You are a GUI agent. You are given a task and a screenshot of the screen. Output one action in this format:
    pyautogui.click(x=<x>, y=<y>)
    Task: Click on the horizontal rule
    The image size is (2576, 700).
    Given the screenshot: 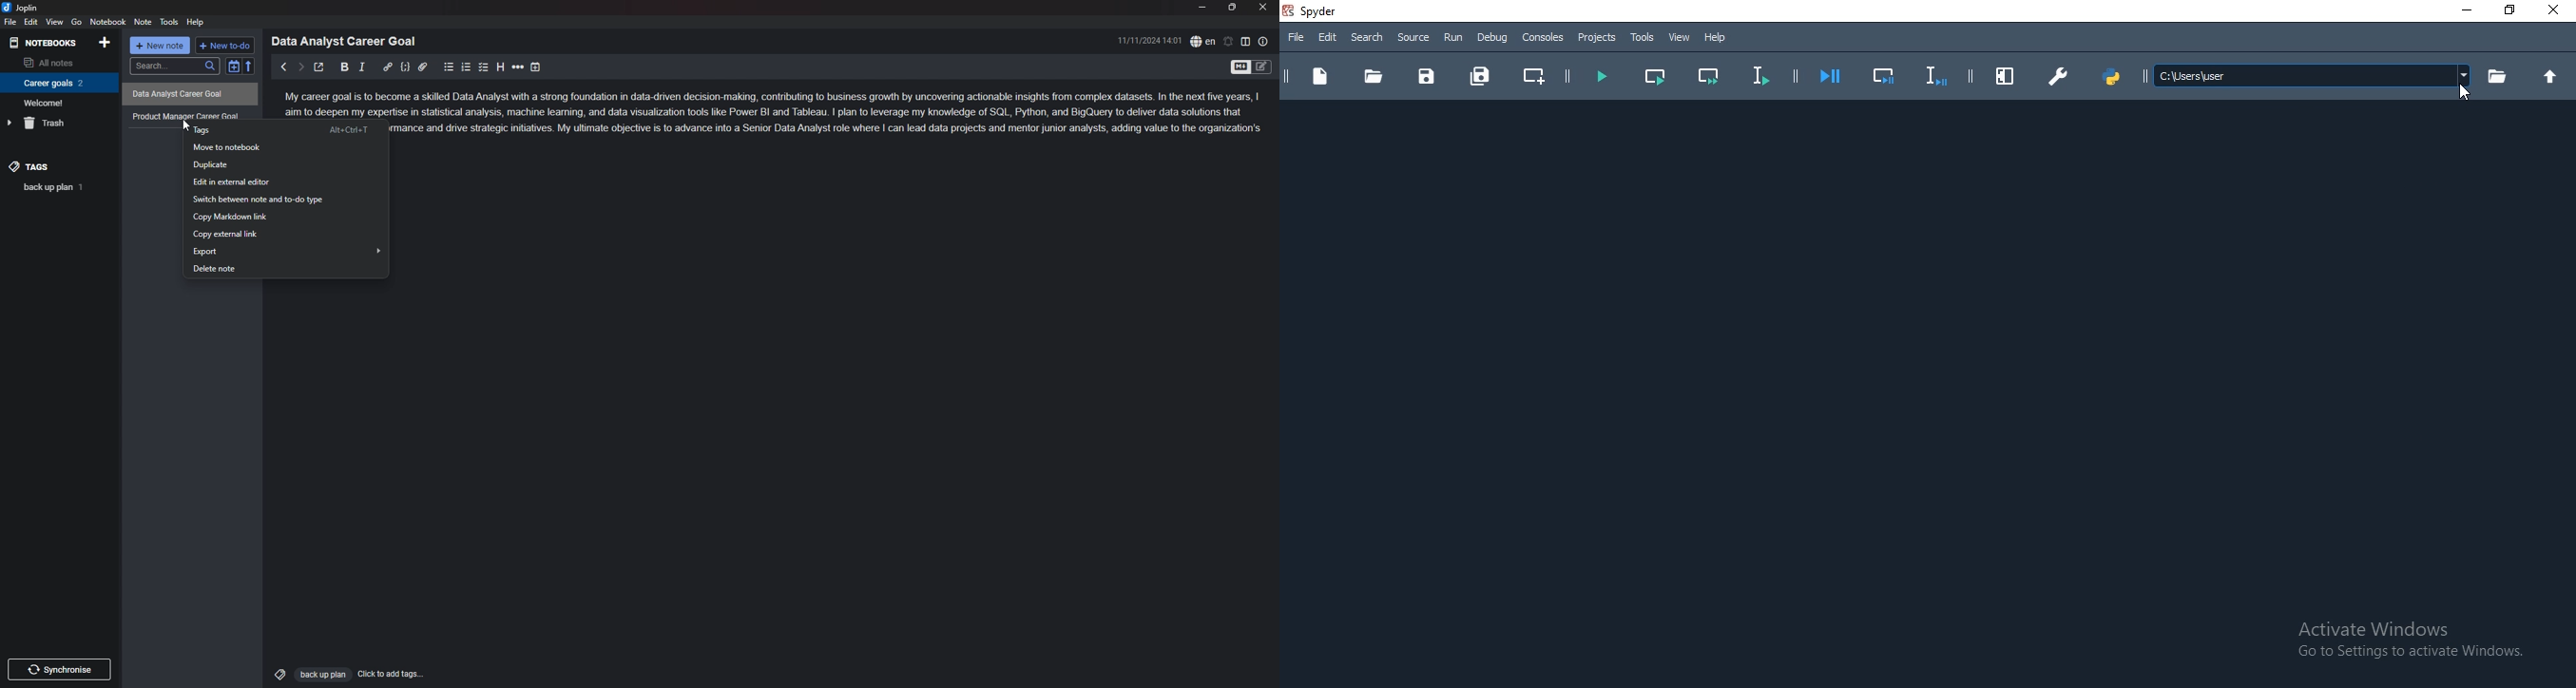 What is the action you would take?
    pyautogui.click(x=518, y=67)
    